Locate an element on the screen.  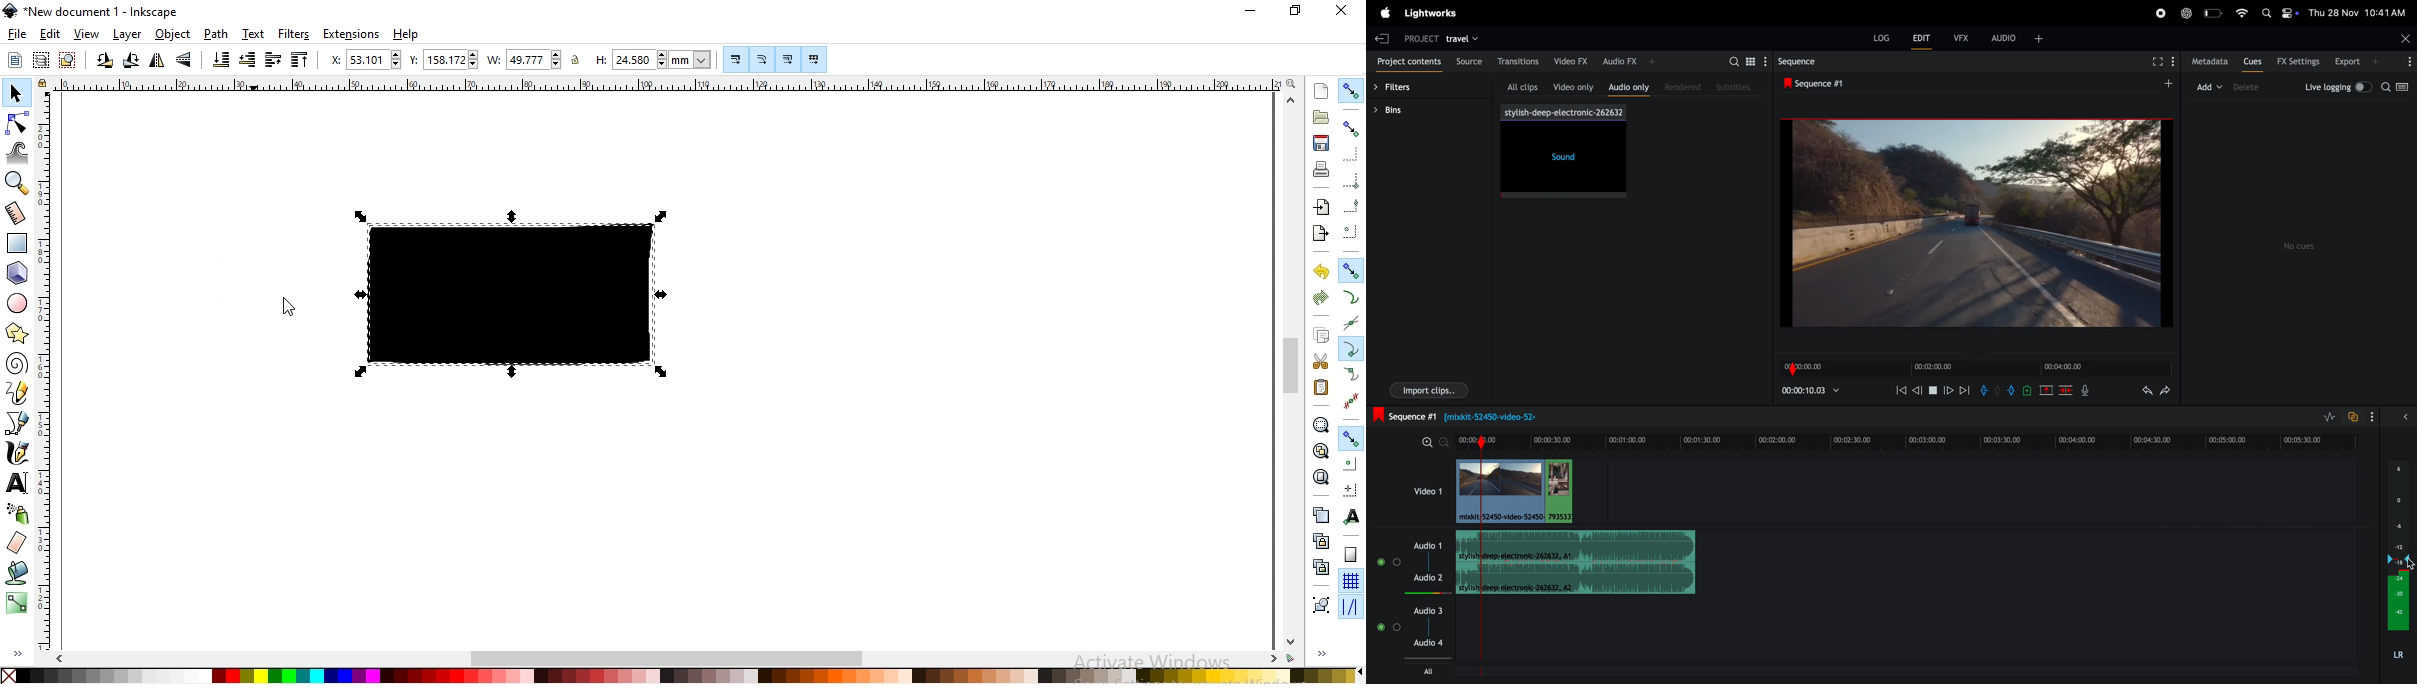
delete is located at coordinates (2064, 391).